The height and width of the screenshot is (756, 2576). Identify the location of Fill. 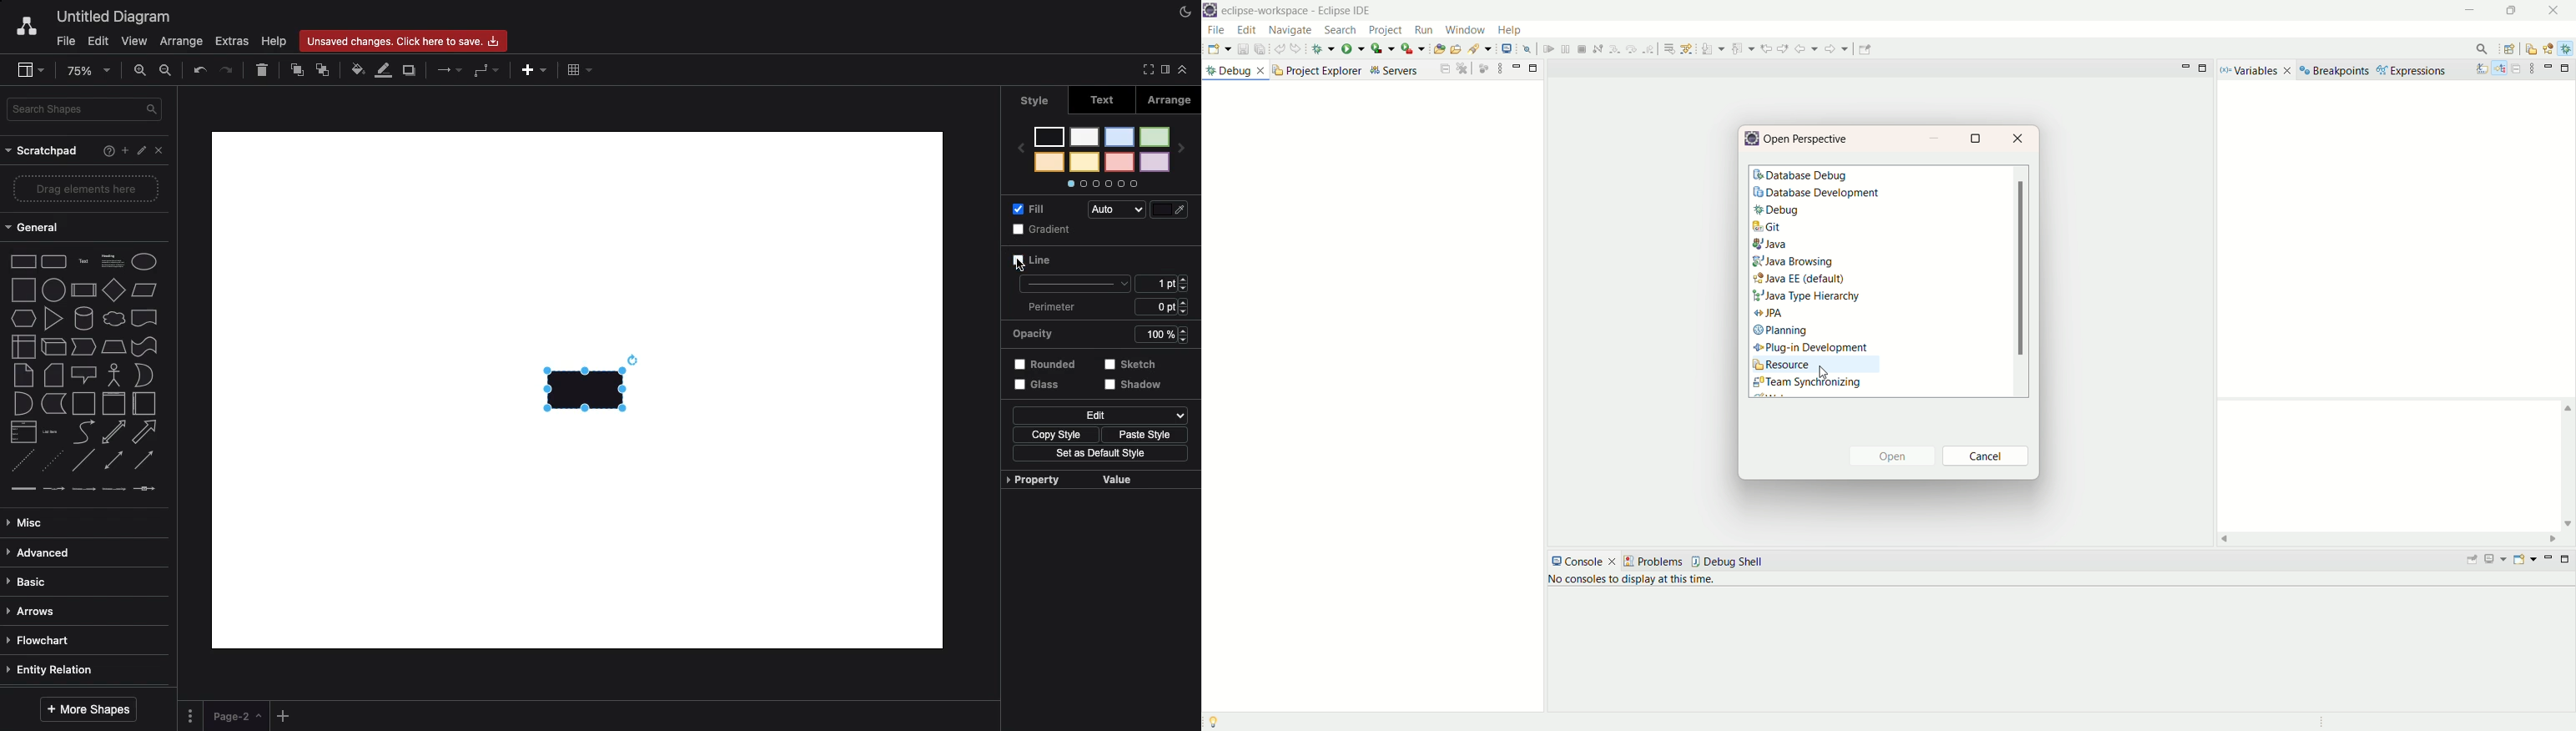
(1030, 209).